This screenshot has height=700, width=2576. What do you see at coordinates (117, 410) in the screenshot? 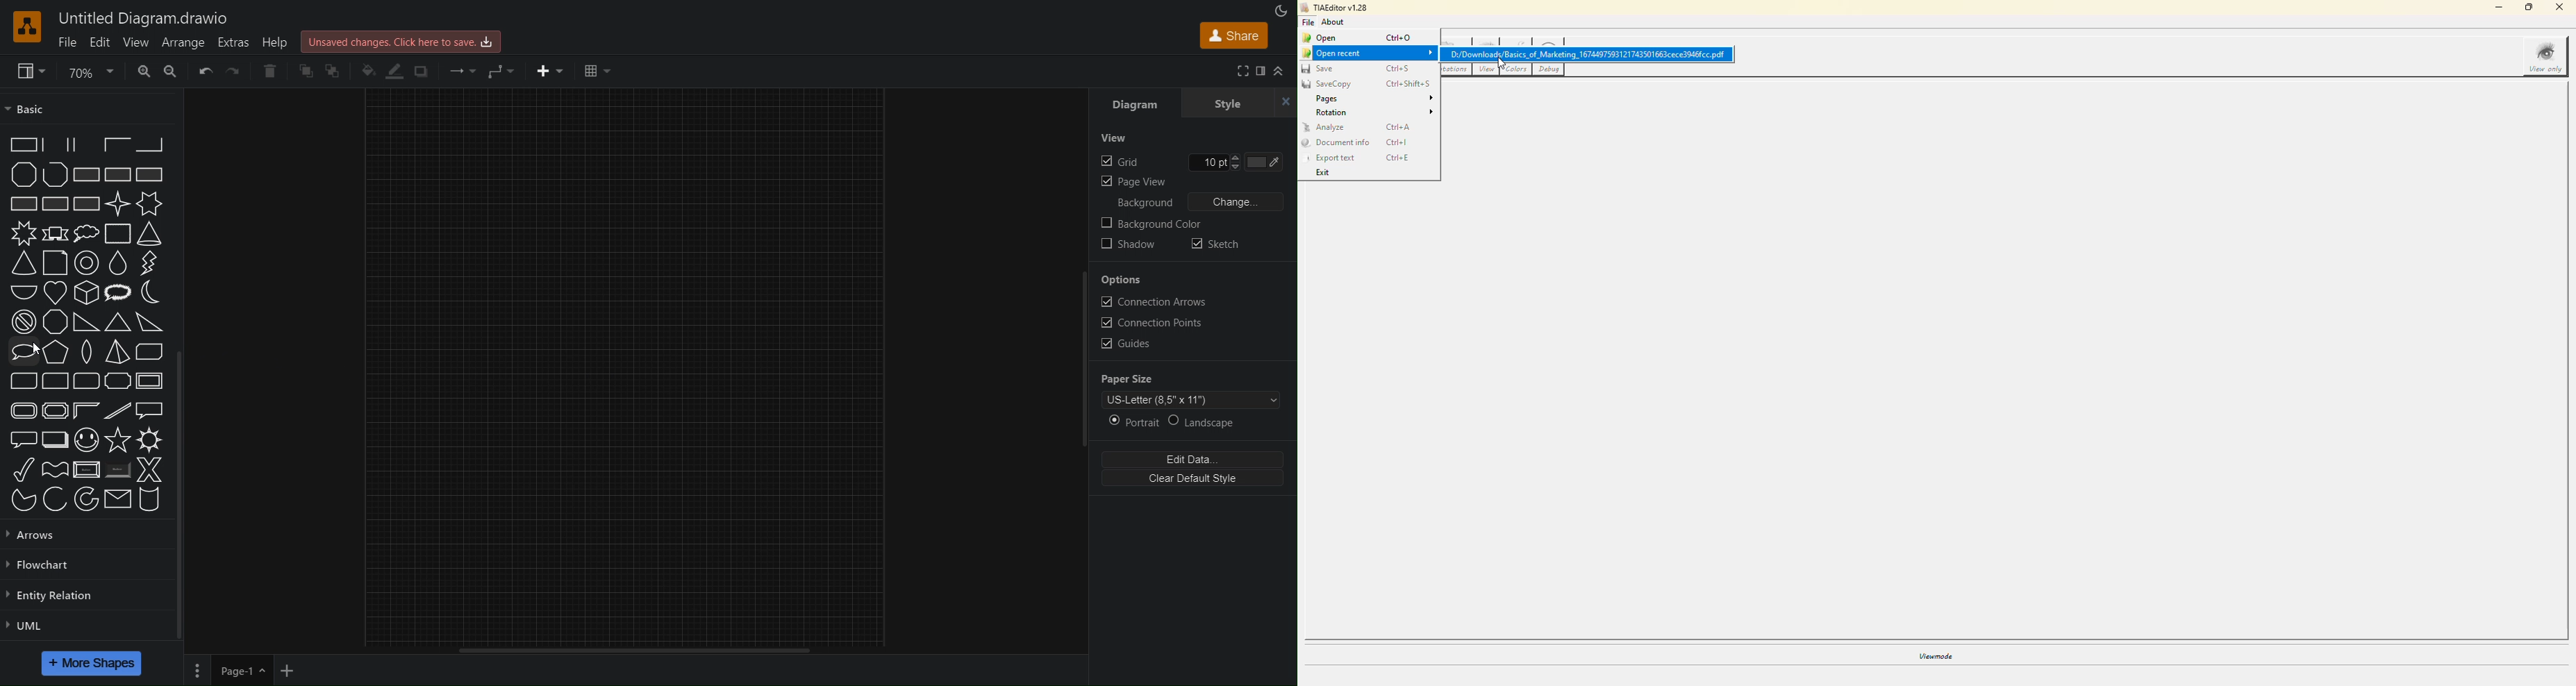
I see `Diagnol Stripe` at bounding box center [117, 410].